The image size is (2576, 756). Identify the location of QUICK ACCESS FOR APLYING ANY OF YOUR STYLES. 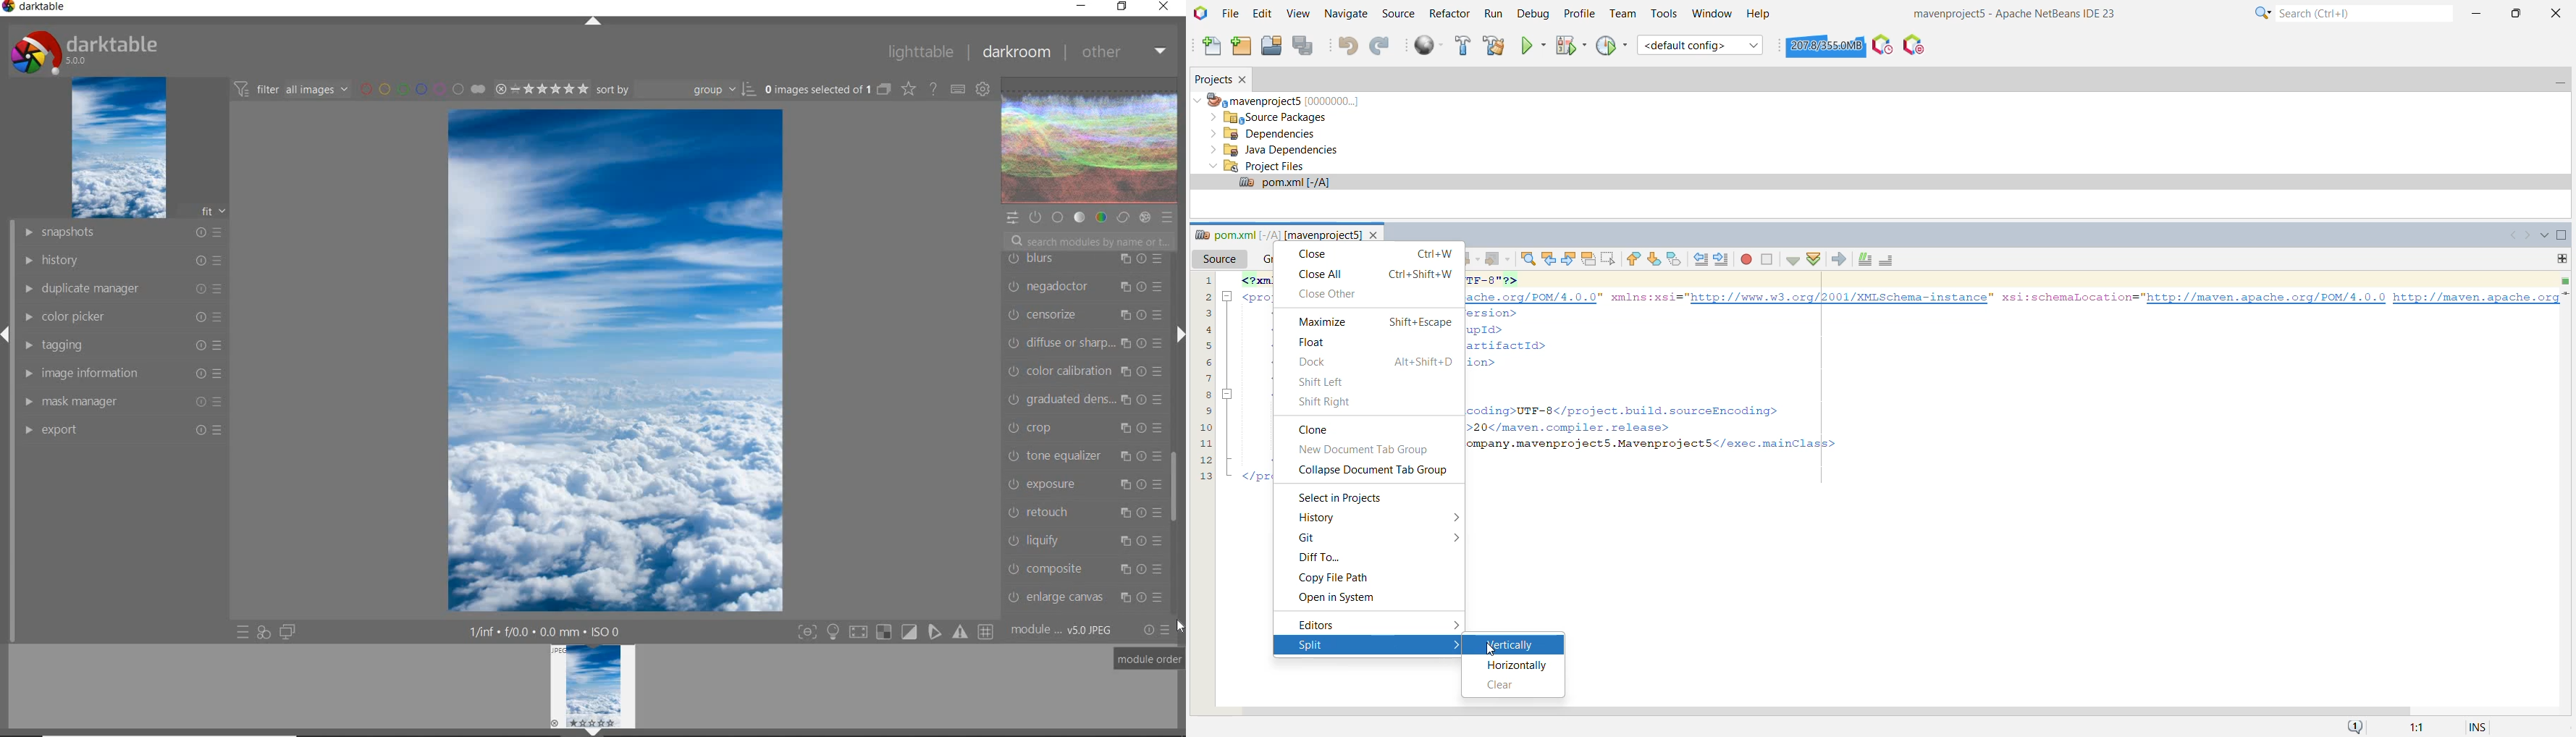
(263, 633).